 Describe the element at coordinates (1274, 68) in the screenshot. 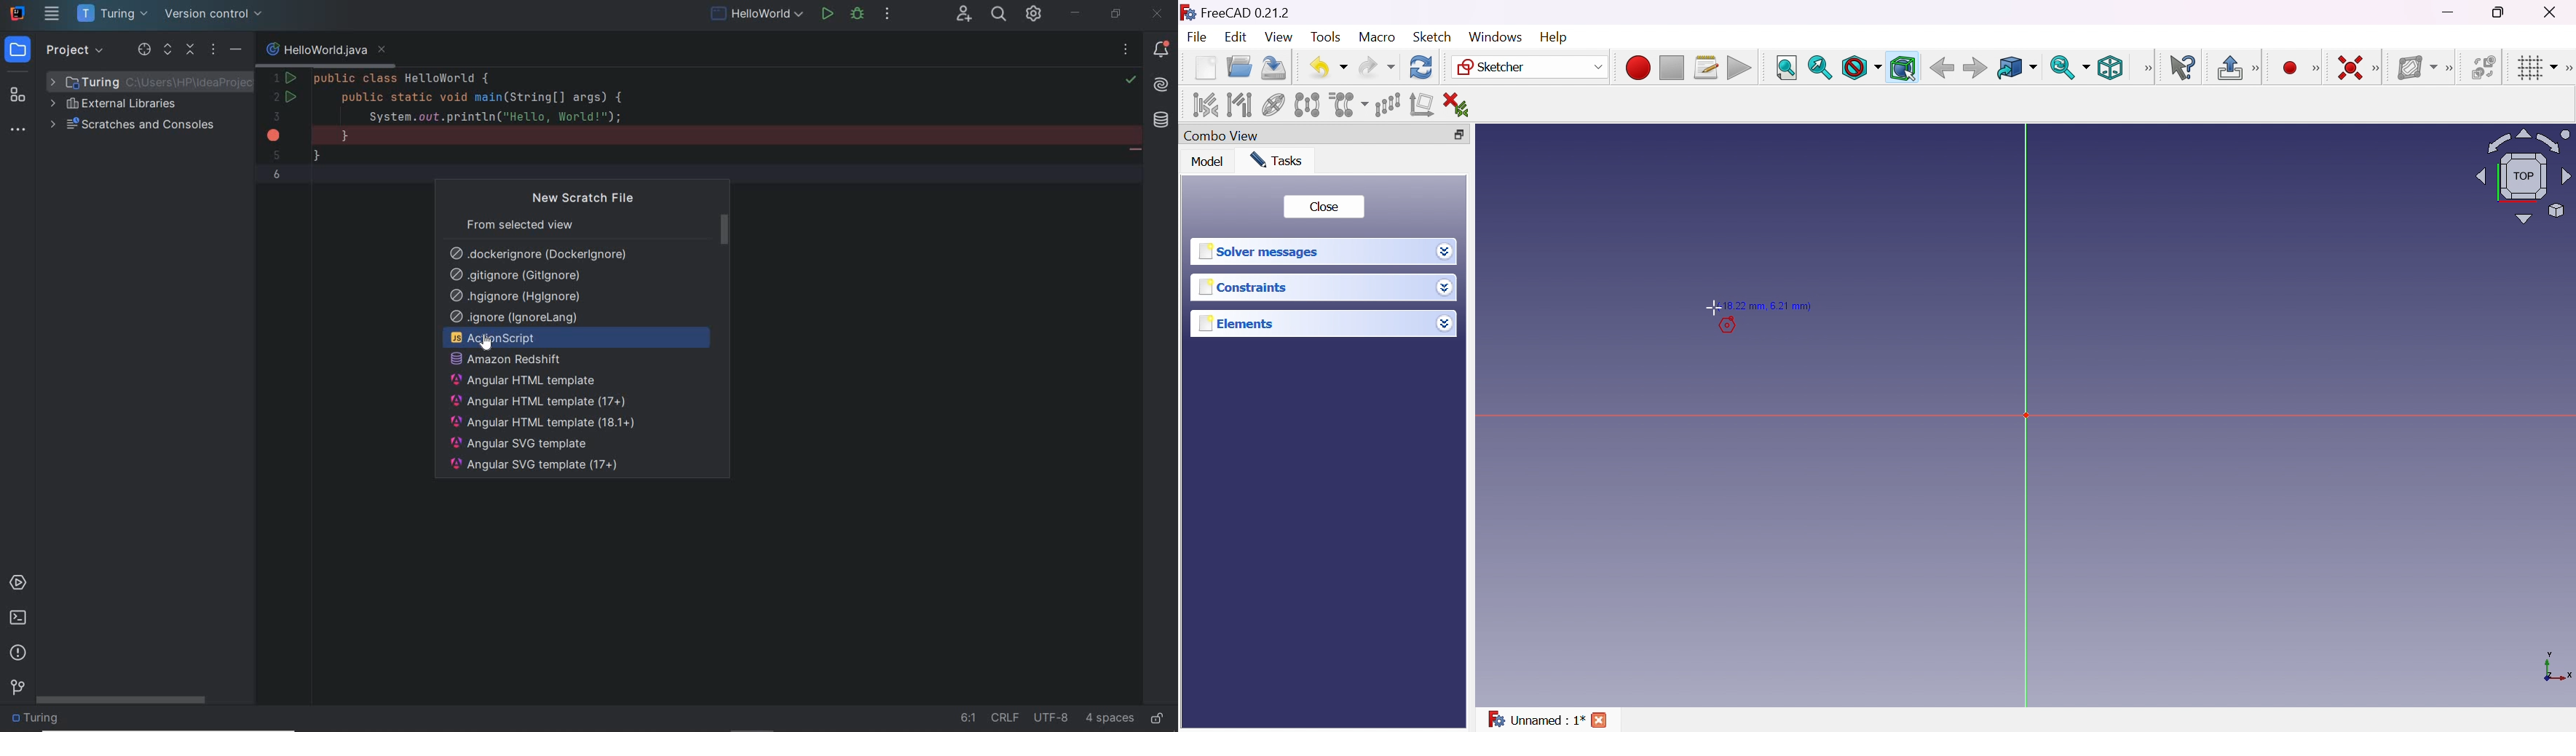

I see `Save` at that location.